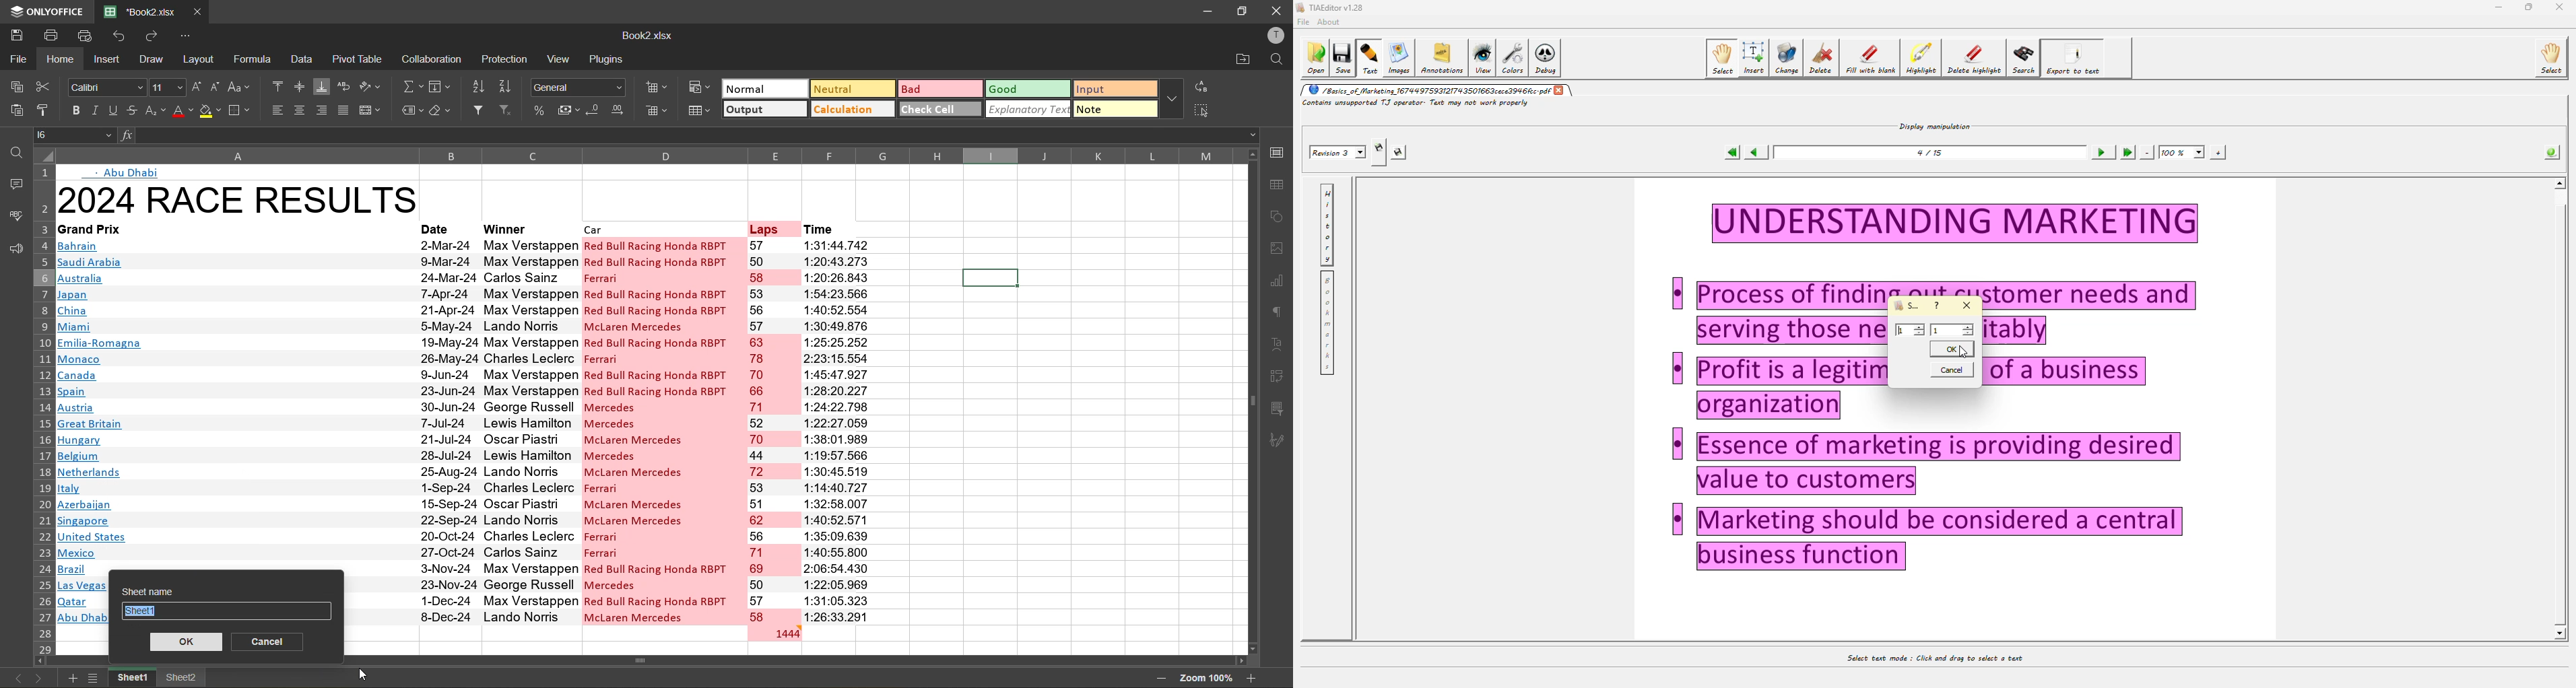 The height and width of the screenshot is (700, 2576). Describe the element at coordinates (1205, 678) in the screenshot. I see `zoom factor` at that location.